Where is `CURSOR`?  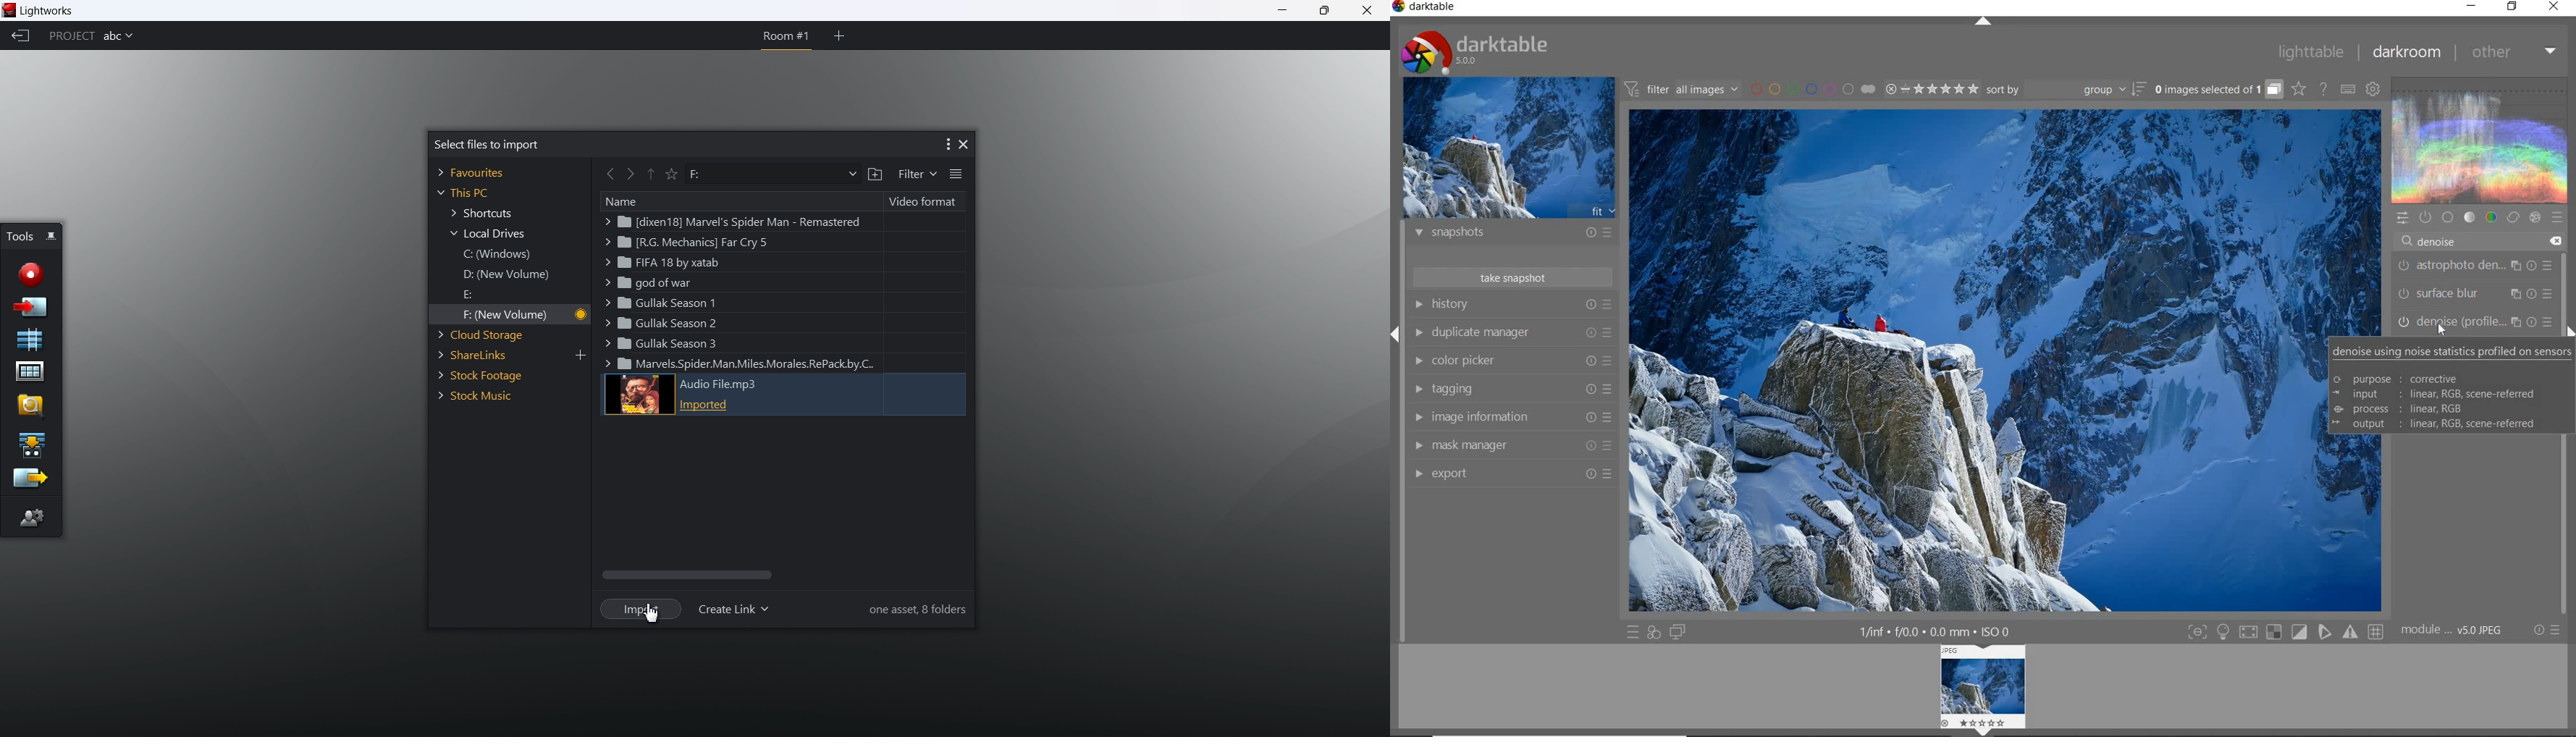 CURSOR is located at coordinates (2441, 331).